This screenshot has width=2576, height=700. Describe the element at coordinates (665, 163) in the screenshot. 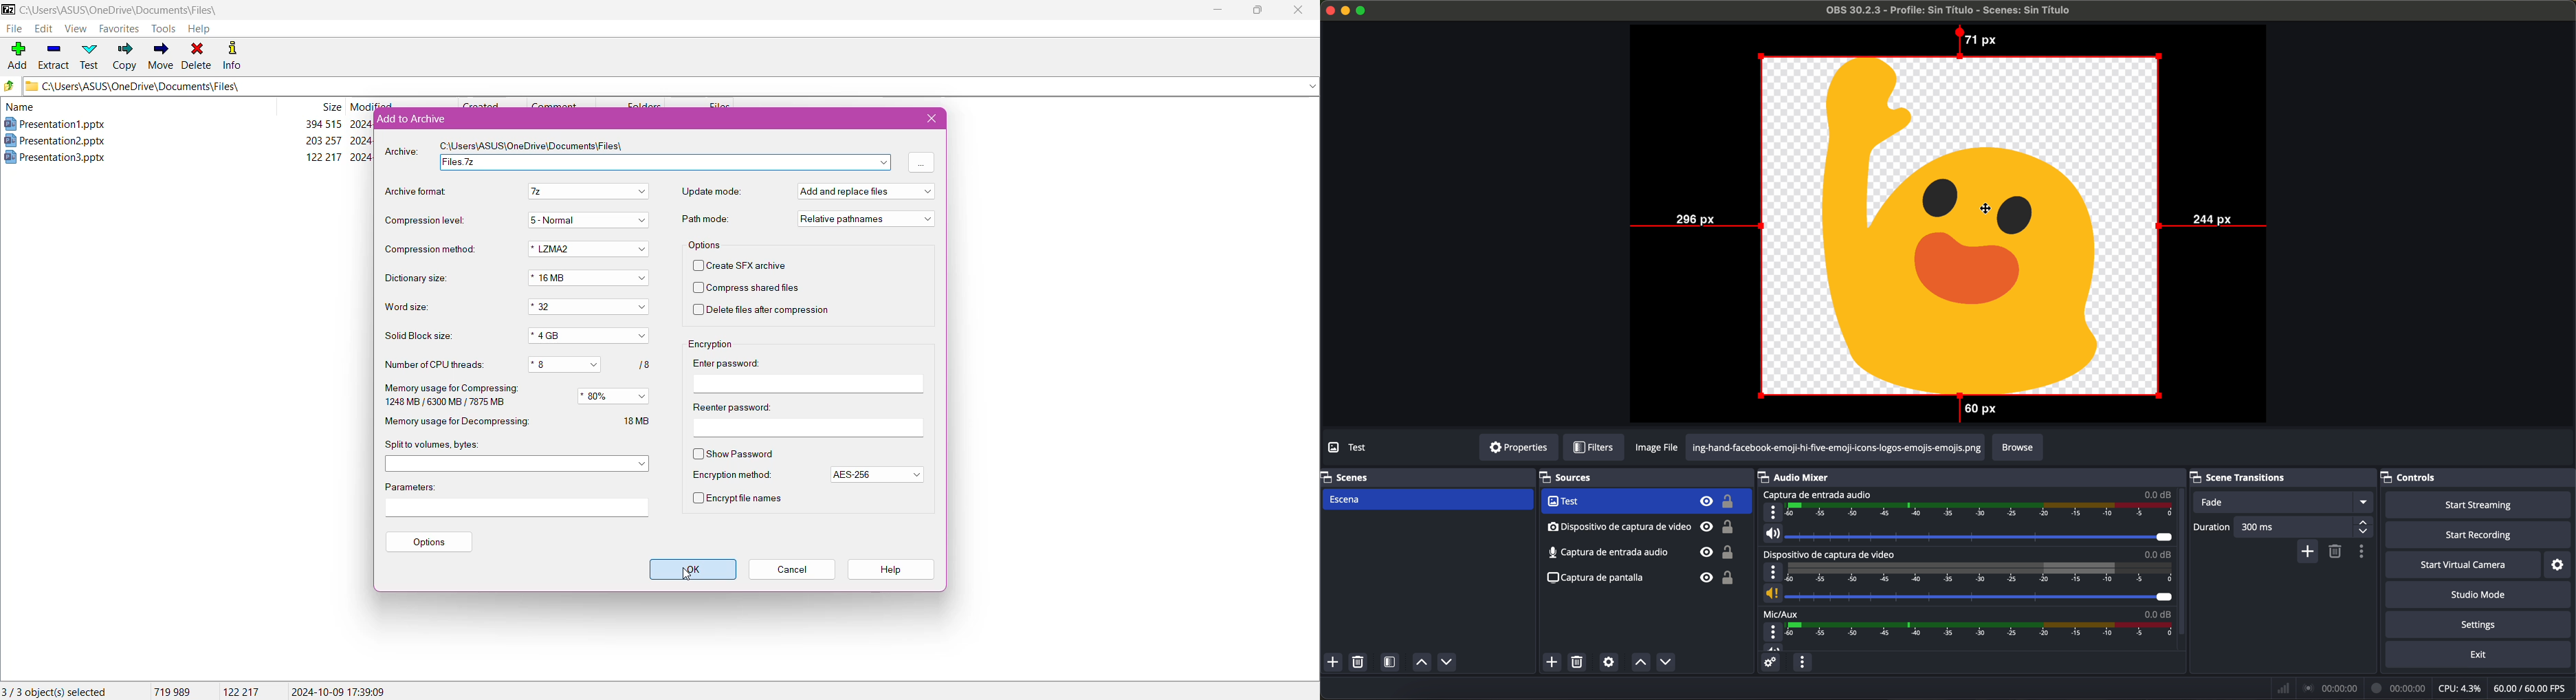

I see `Set zip folder name` at that location.